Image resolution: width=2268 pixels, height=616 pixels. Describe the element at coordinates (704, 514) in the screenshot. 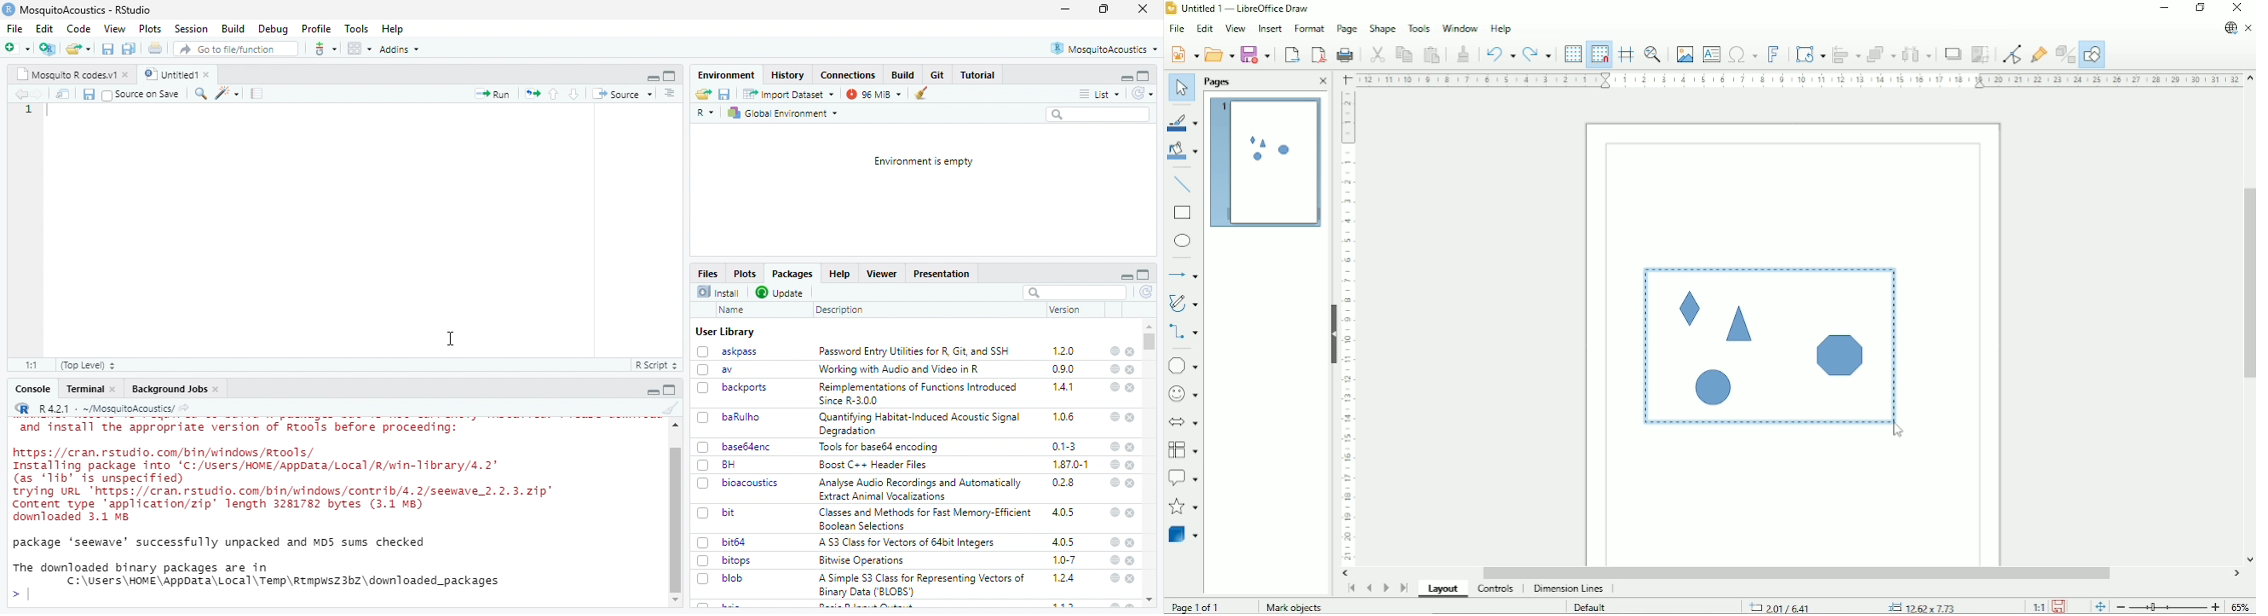

I see `checkbox` at that location.